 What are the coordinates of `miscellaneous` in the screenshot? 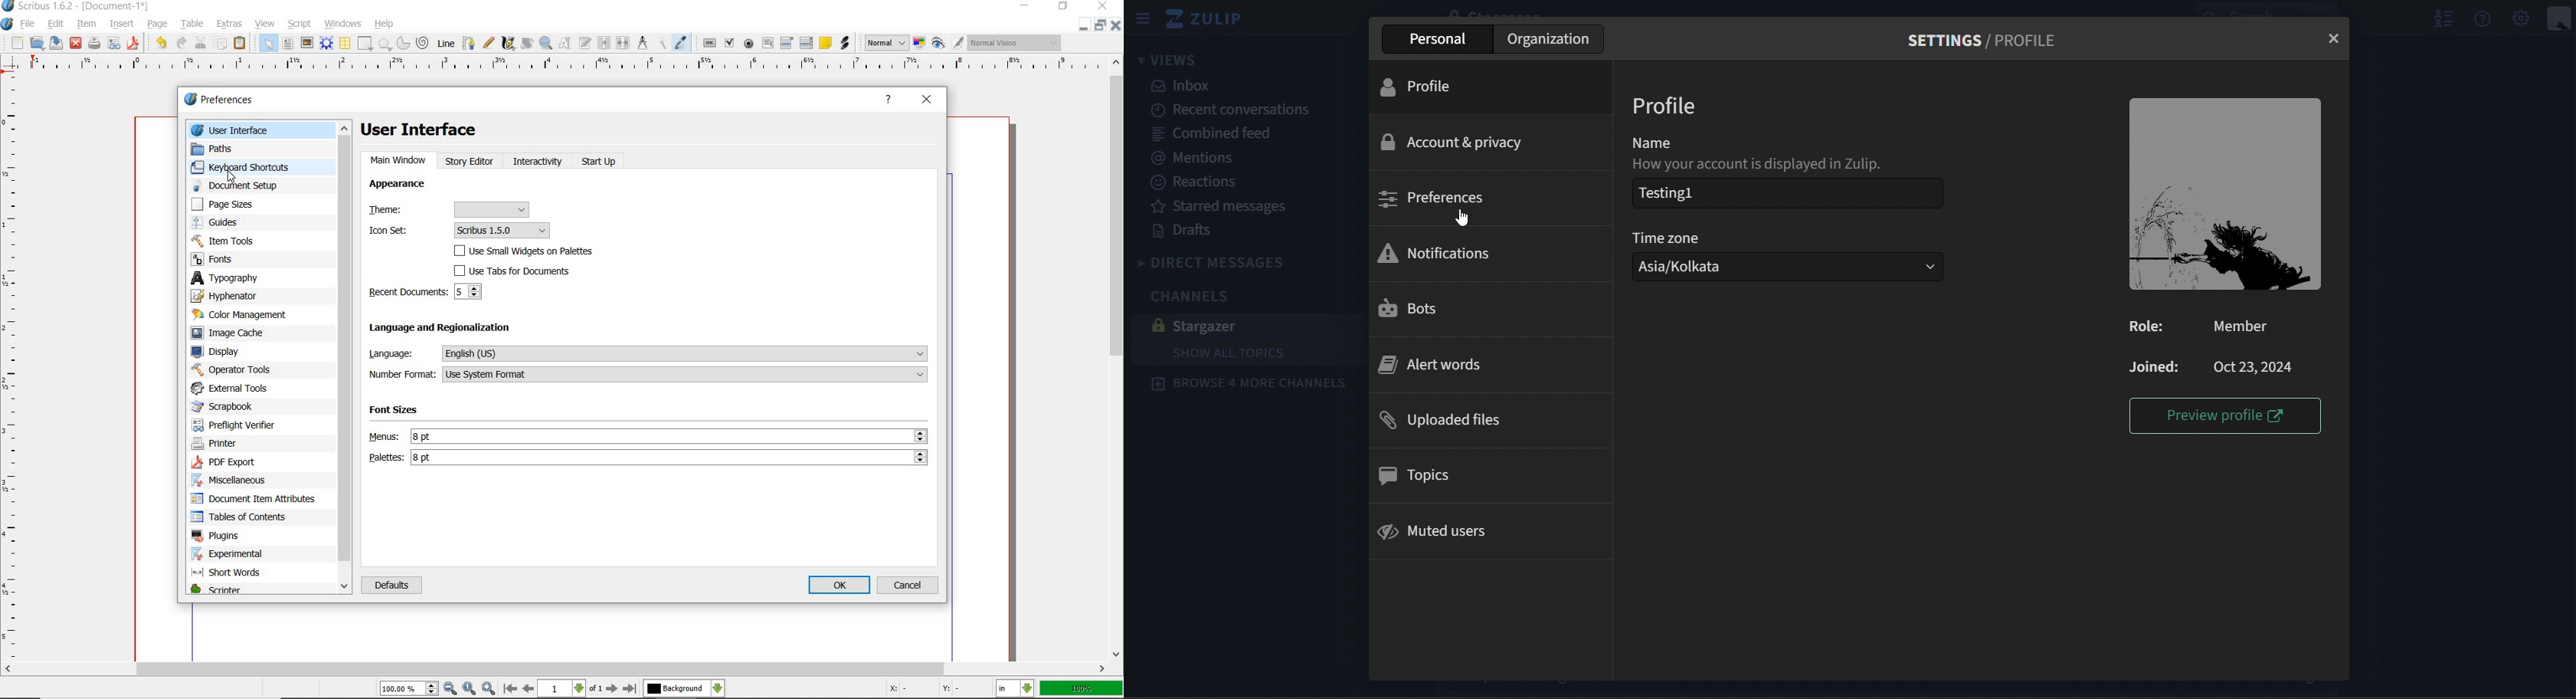 It's located at (235, 482).